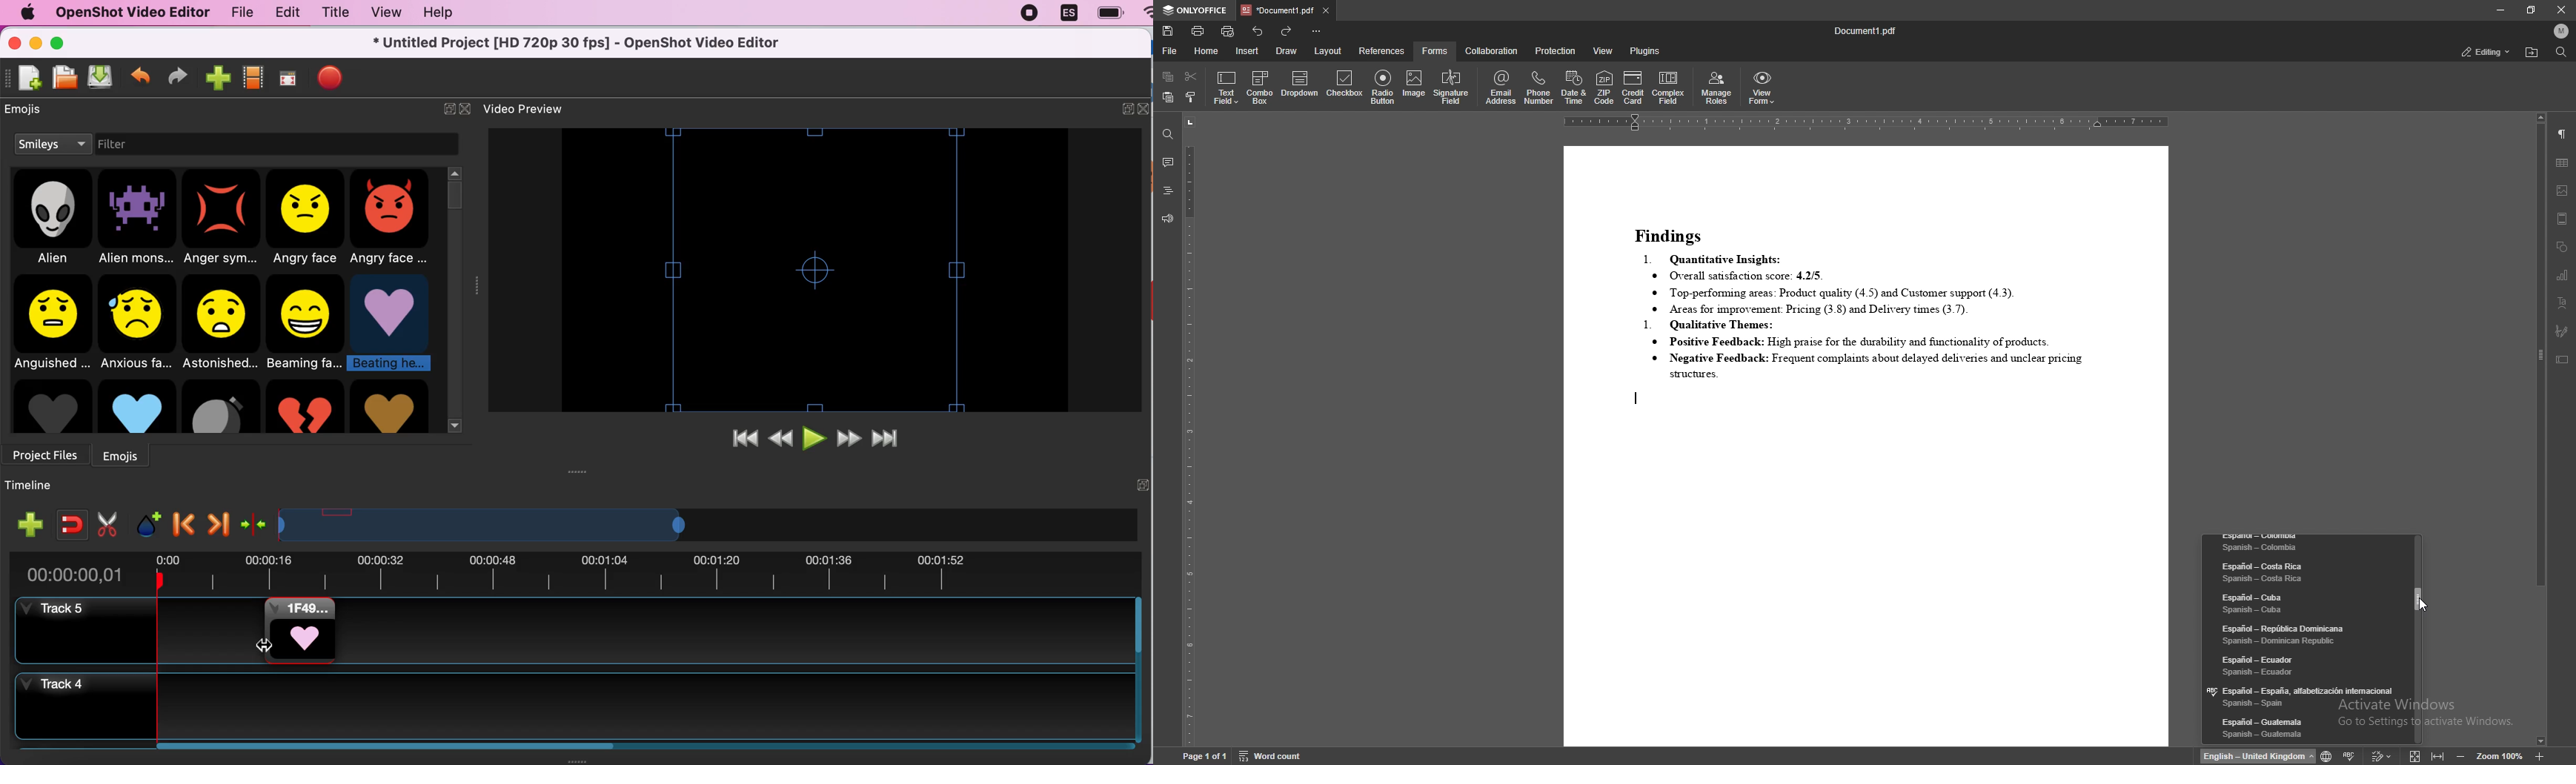 This screenshot has width=2576, height=784. Describe the element at coordinates (2324, 754) in the screenshot. I see `change text language` at that location.